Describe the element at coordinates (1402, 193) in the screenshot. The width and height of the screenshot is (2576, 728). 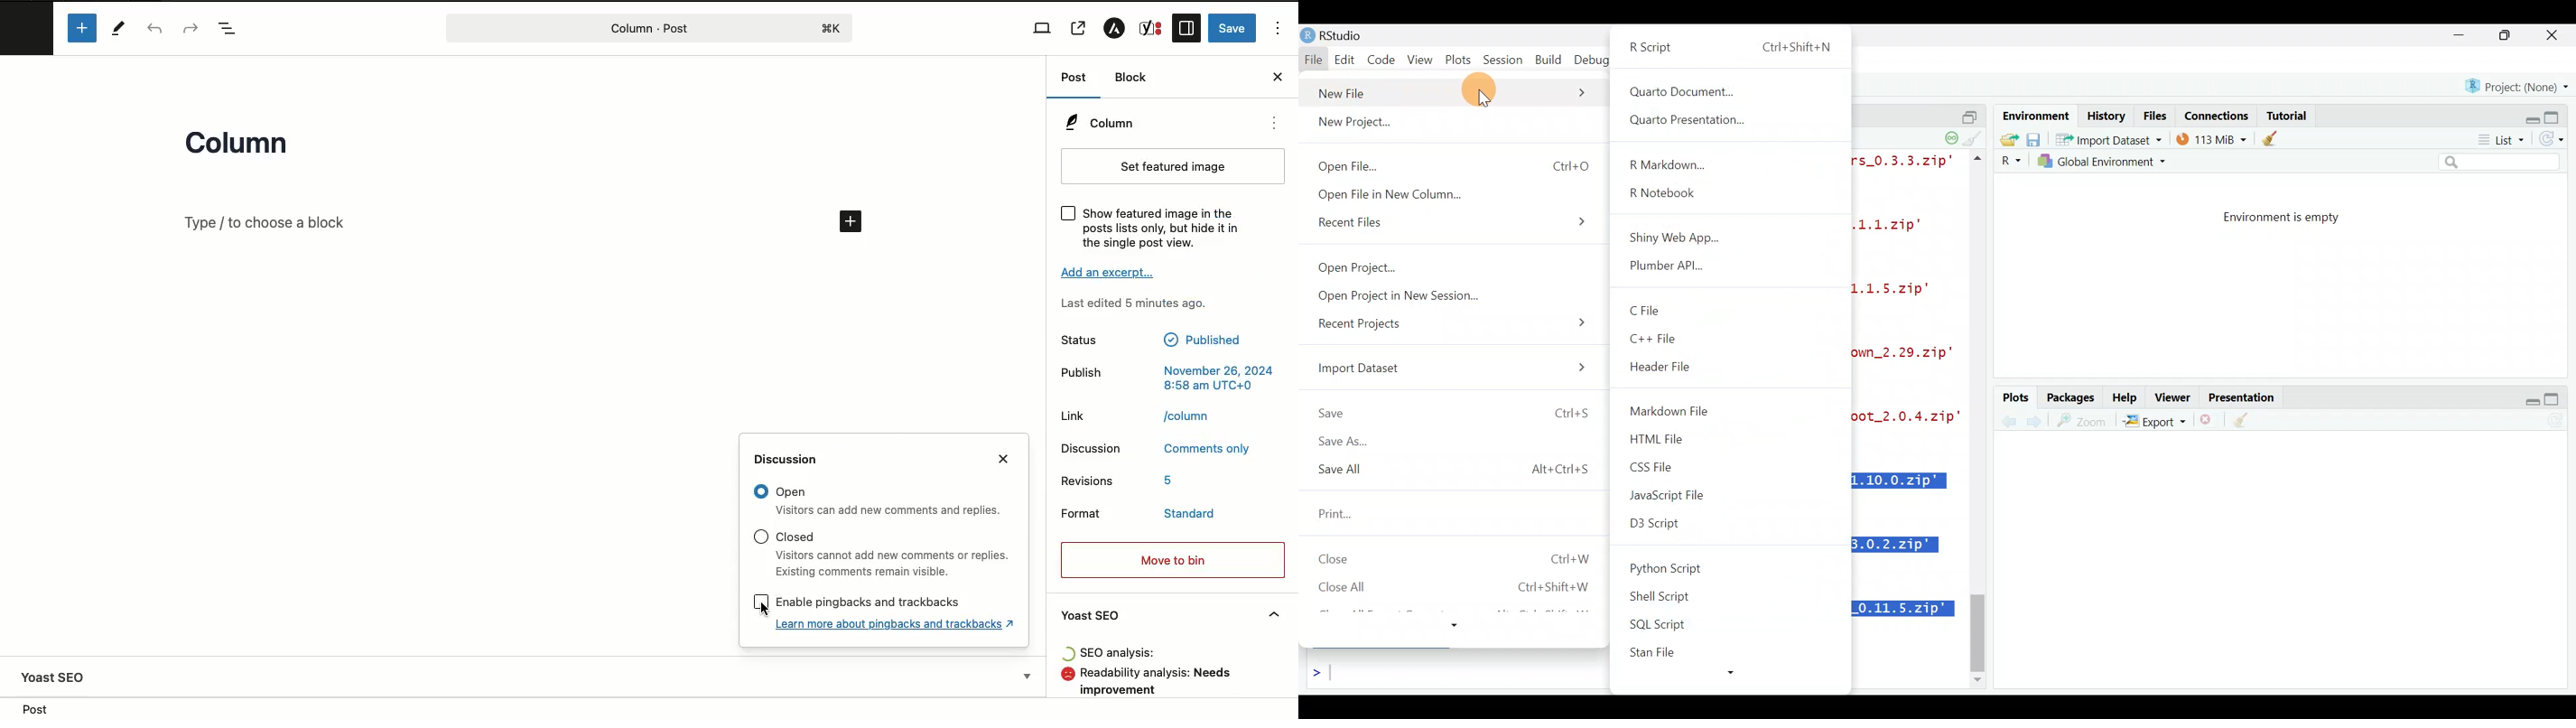
I see `Open File in New Column.` at that location.